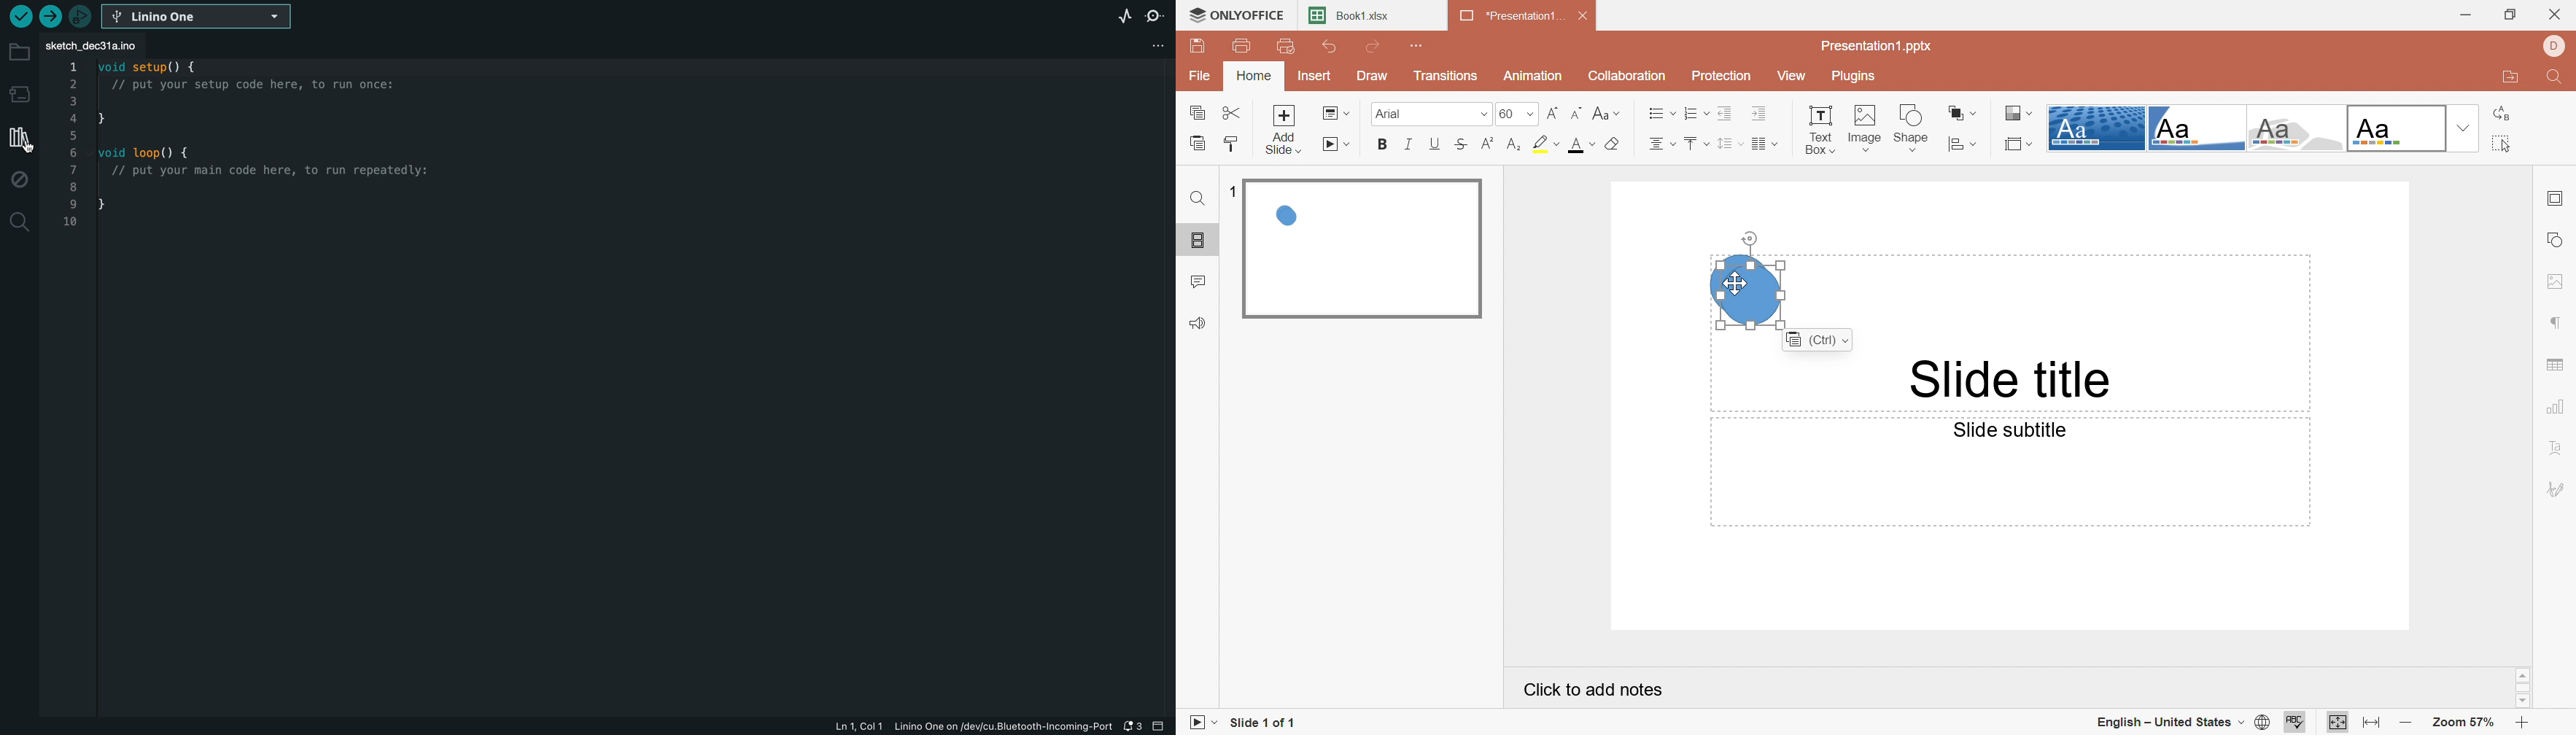  Describe the element at coordinates (2523, 675) in the screenshot. I see `Scroll up` at that location.